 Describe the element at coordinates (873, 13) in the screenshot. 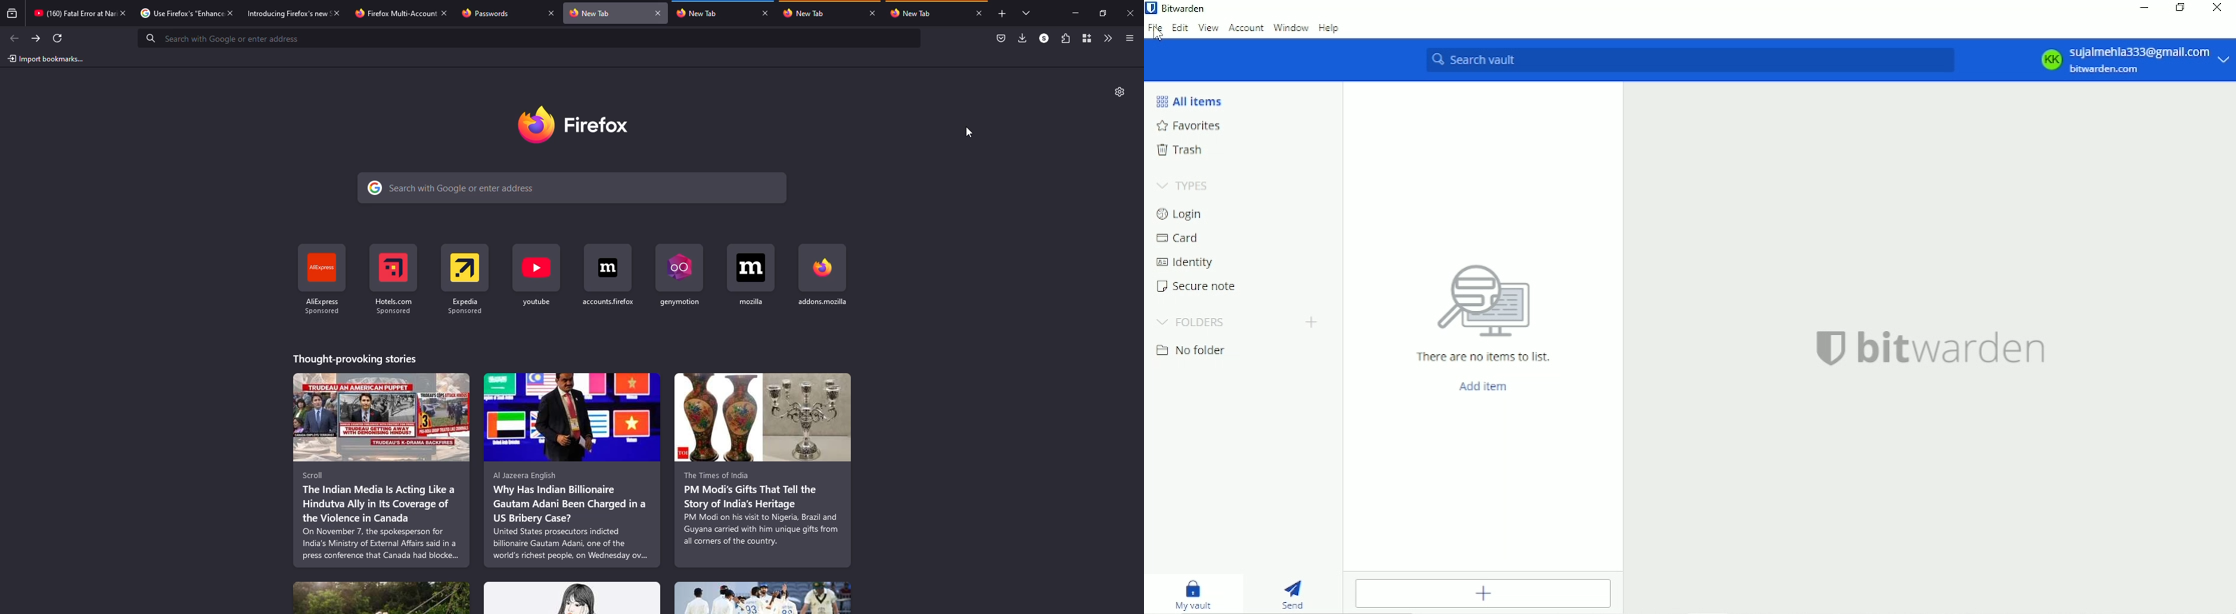

I see `close` at that location.